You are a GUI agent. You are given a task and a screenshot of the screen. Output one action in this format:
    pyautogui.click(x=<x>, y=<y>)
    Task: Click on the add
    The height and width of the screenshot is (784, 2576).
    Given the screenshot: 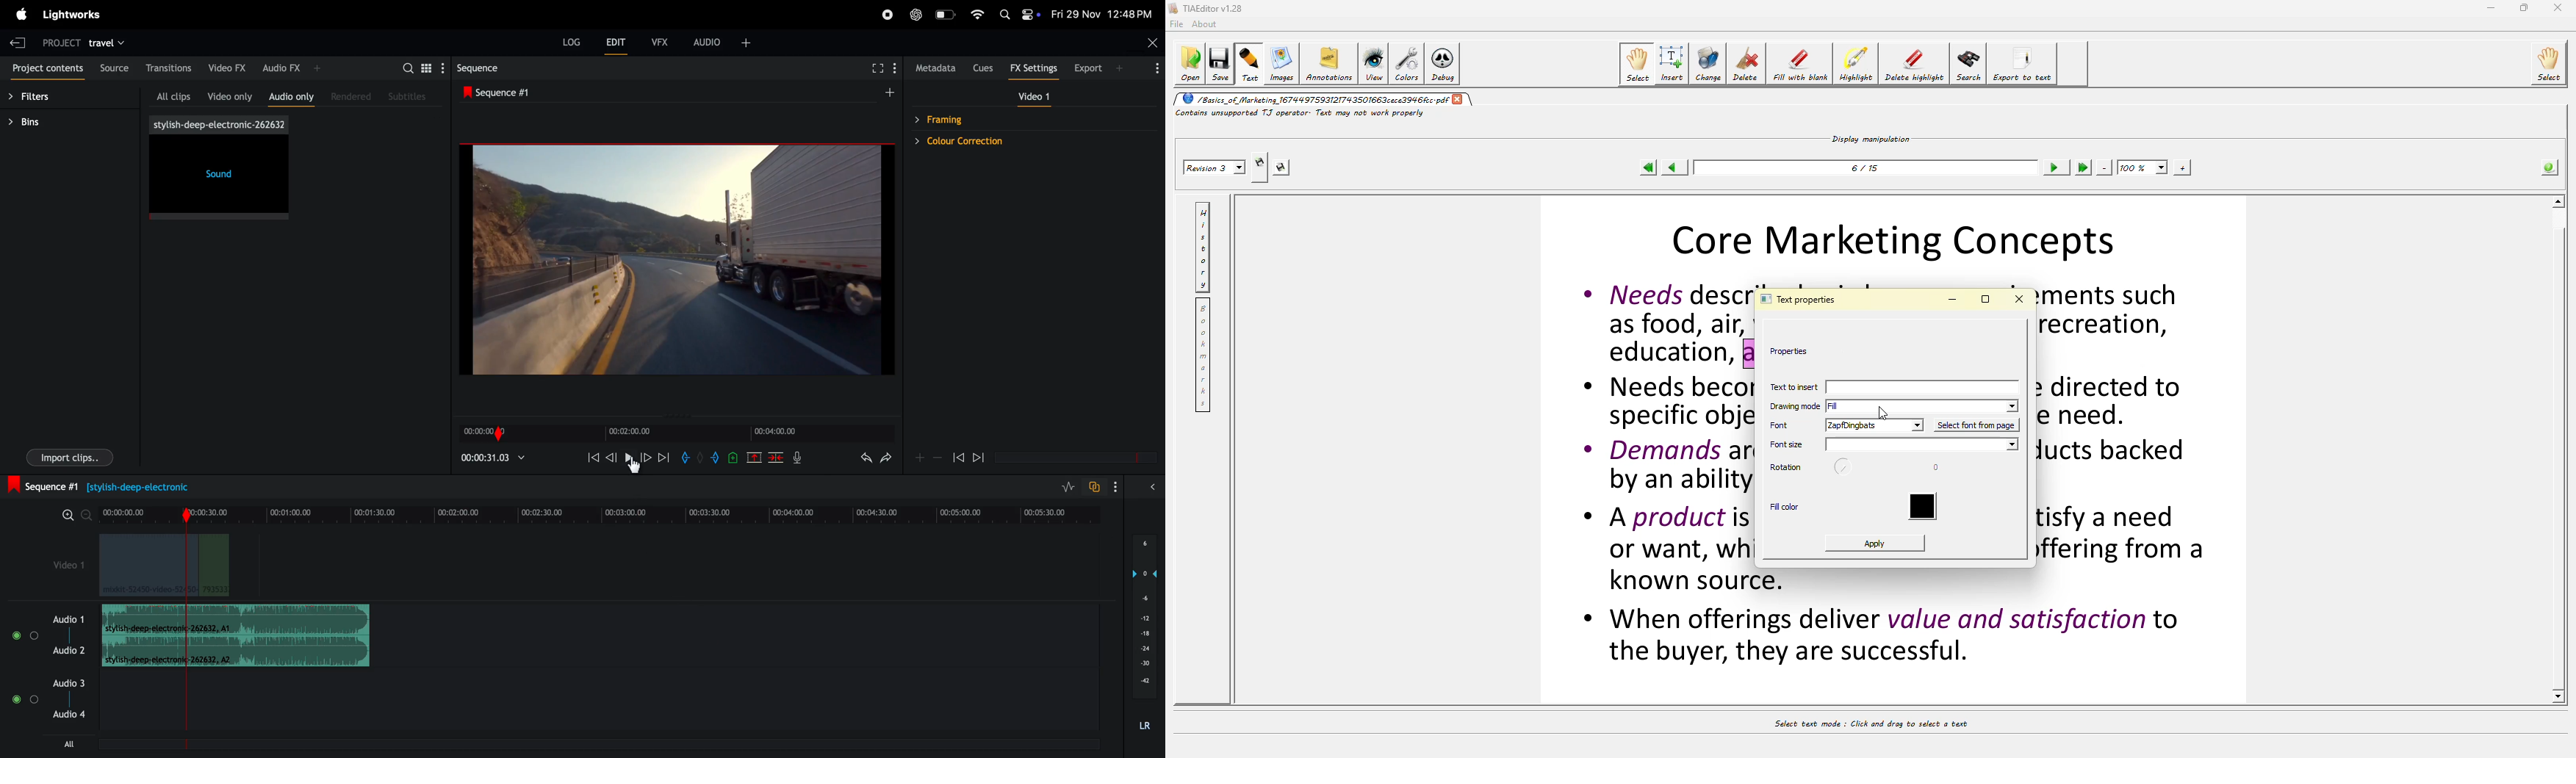 What is the action you would take?
    pyautogui.click(x=884, y=93)
    